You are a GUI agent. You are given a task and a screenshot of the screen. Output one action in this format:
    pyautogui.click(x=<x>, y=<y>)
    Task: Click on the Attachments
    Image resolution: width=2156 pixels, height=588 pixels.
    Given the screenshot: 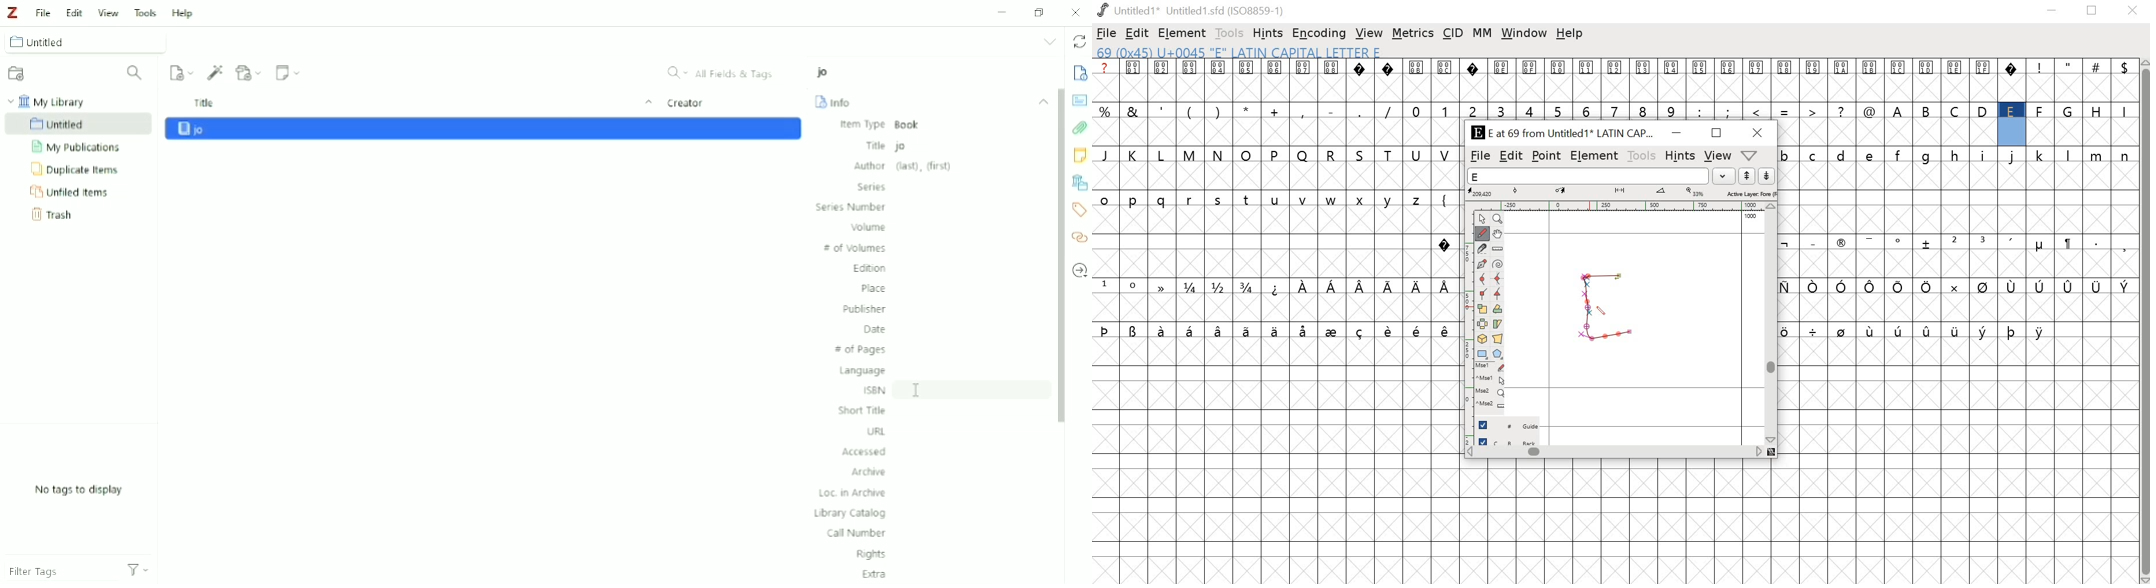 What is the action you would take?
    pyautogui.click(x=1080, y=130)
    